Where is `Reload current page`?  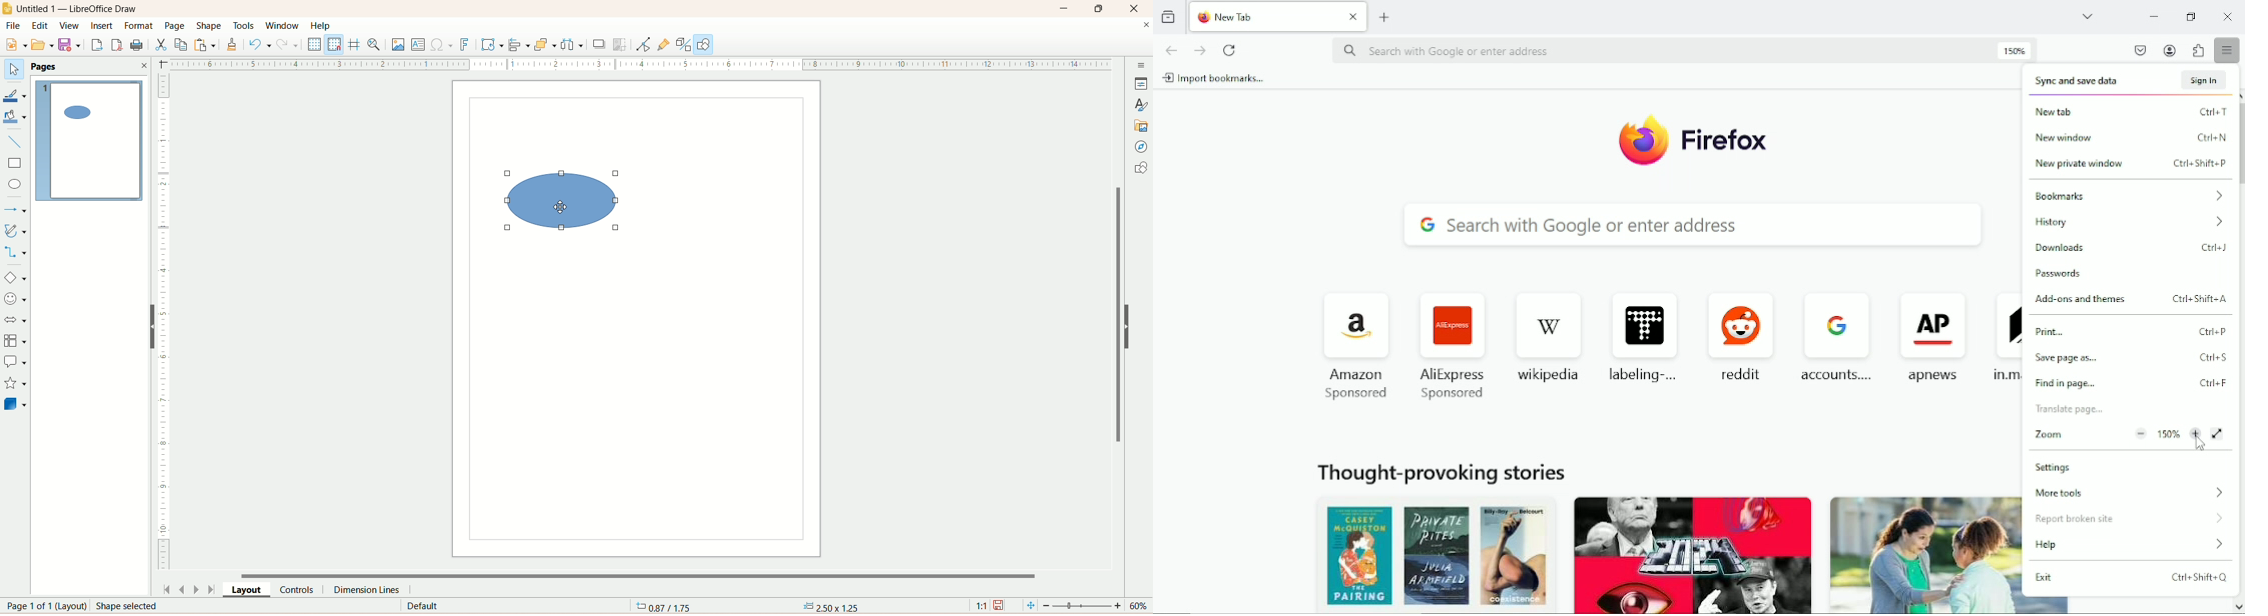
Reload current page is located at coordinates (1231, 49).